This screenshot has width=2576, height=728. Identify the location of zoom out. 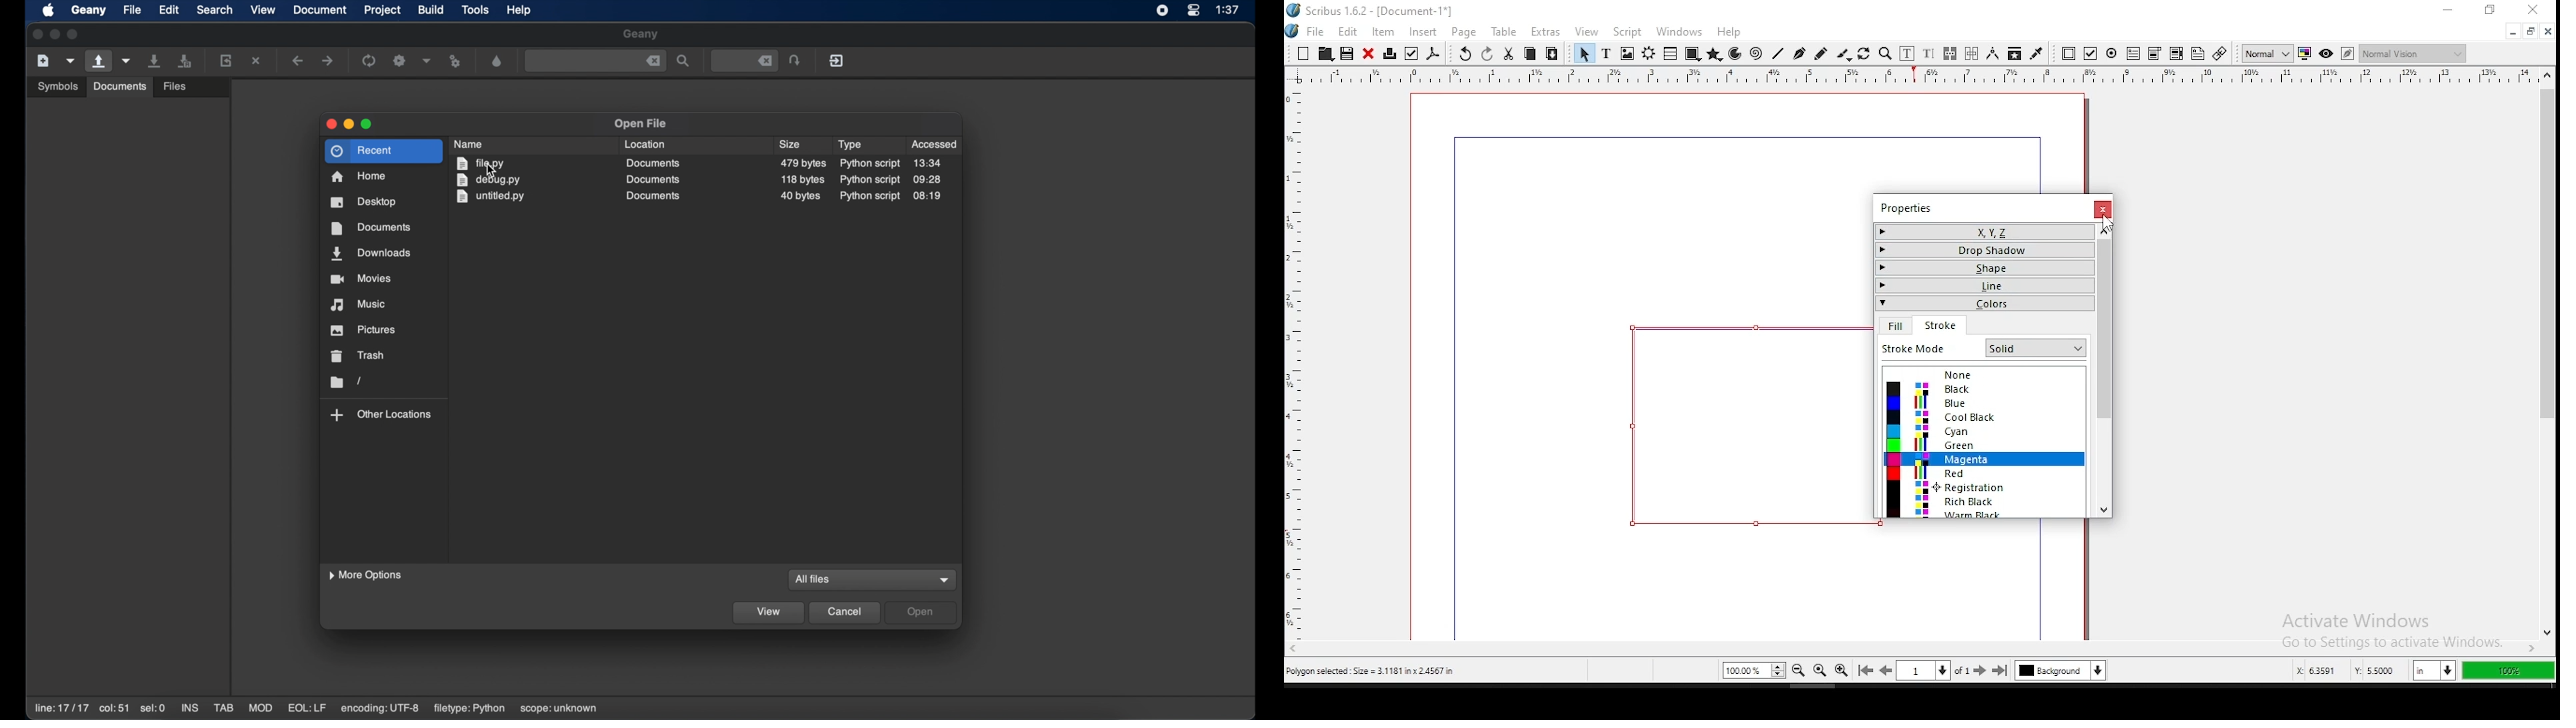
(1799, 670).